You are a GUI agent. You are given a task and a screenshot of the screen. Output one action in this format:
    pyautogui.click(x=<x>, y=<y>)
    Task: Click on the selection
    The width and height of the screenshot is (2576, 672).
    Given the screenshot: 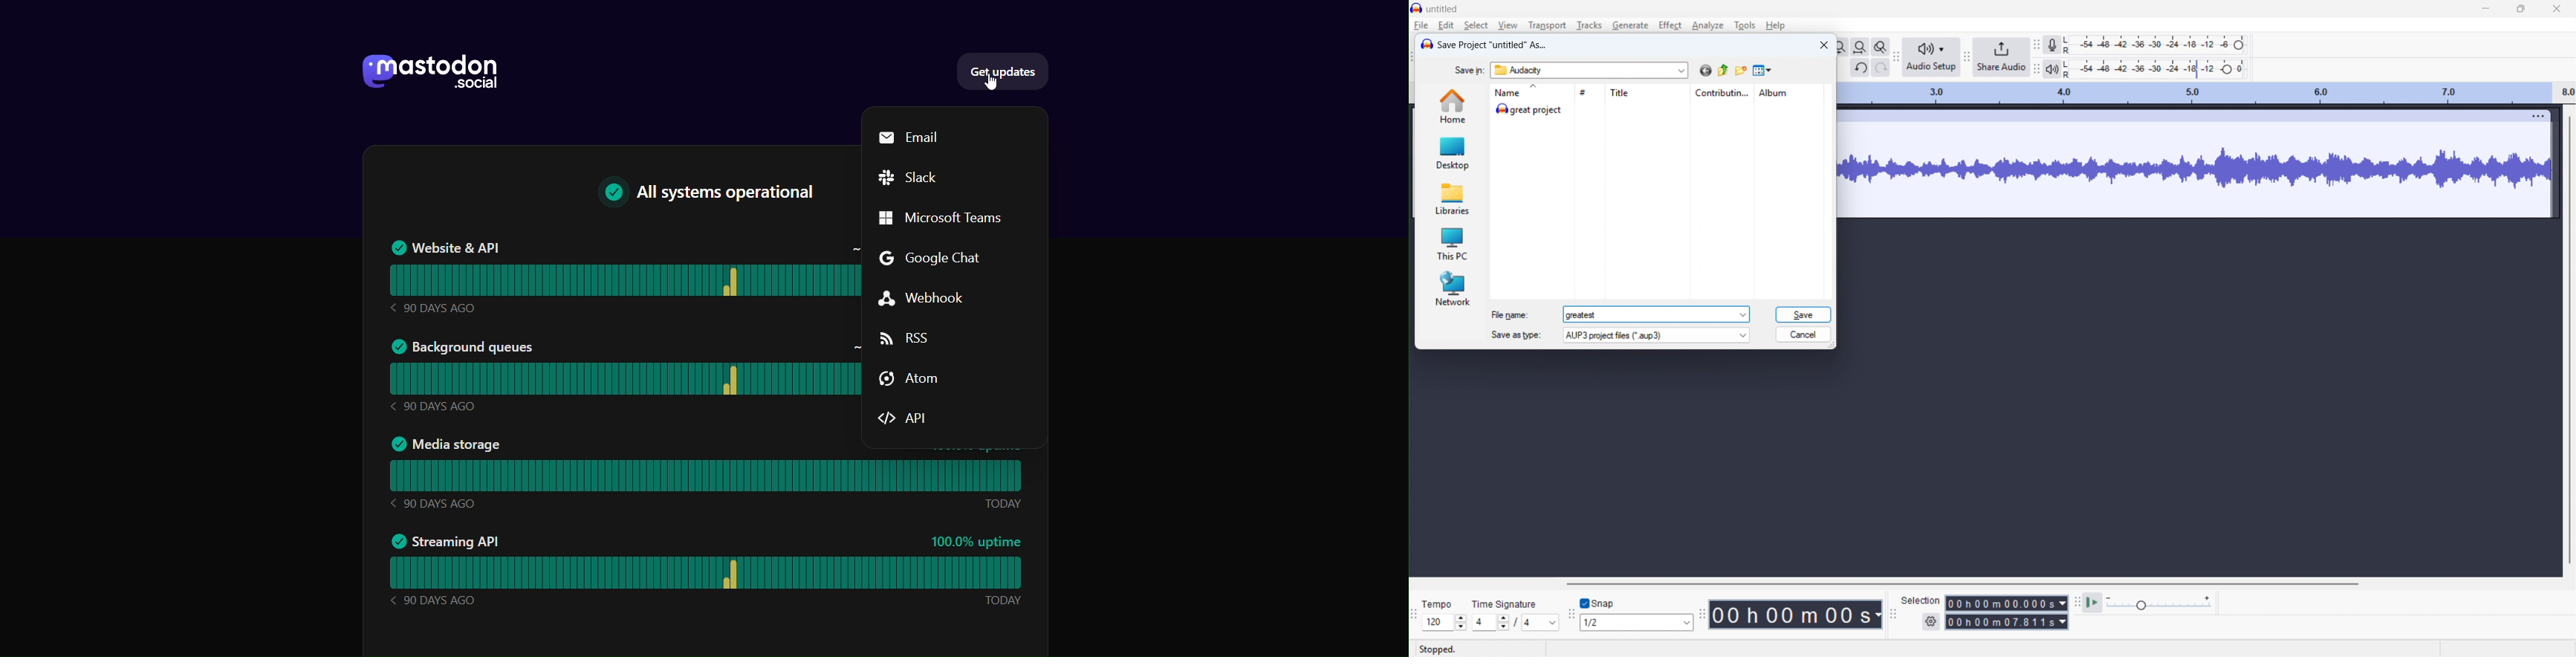 What is the action you would take?
    pyautogui.click(x=1921, y=600)
    